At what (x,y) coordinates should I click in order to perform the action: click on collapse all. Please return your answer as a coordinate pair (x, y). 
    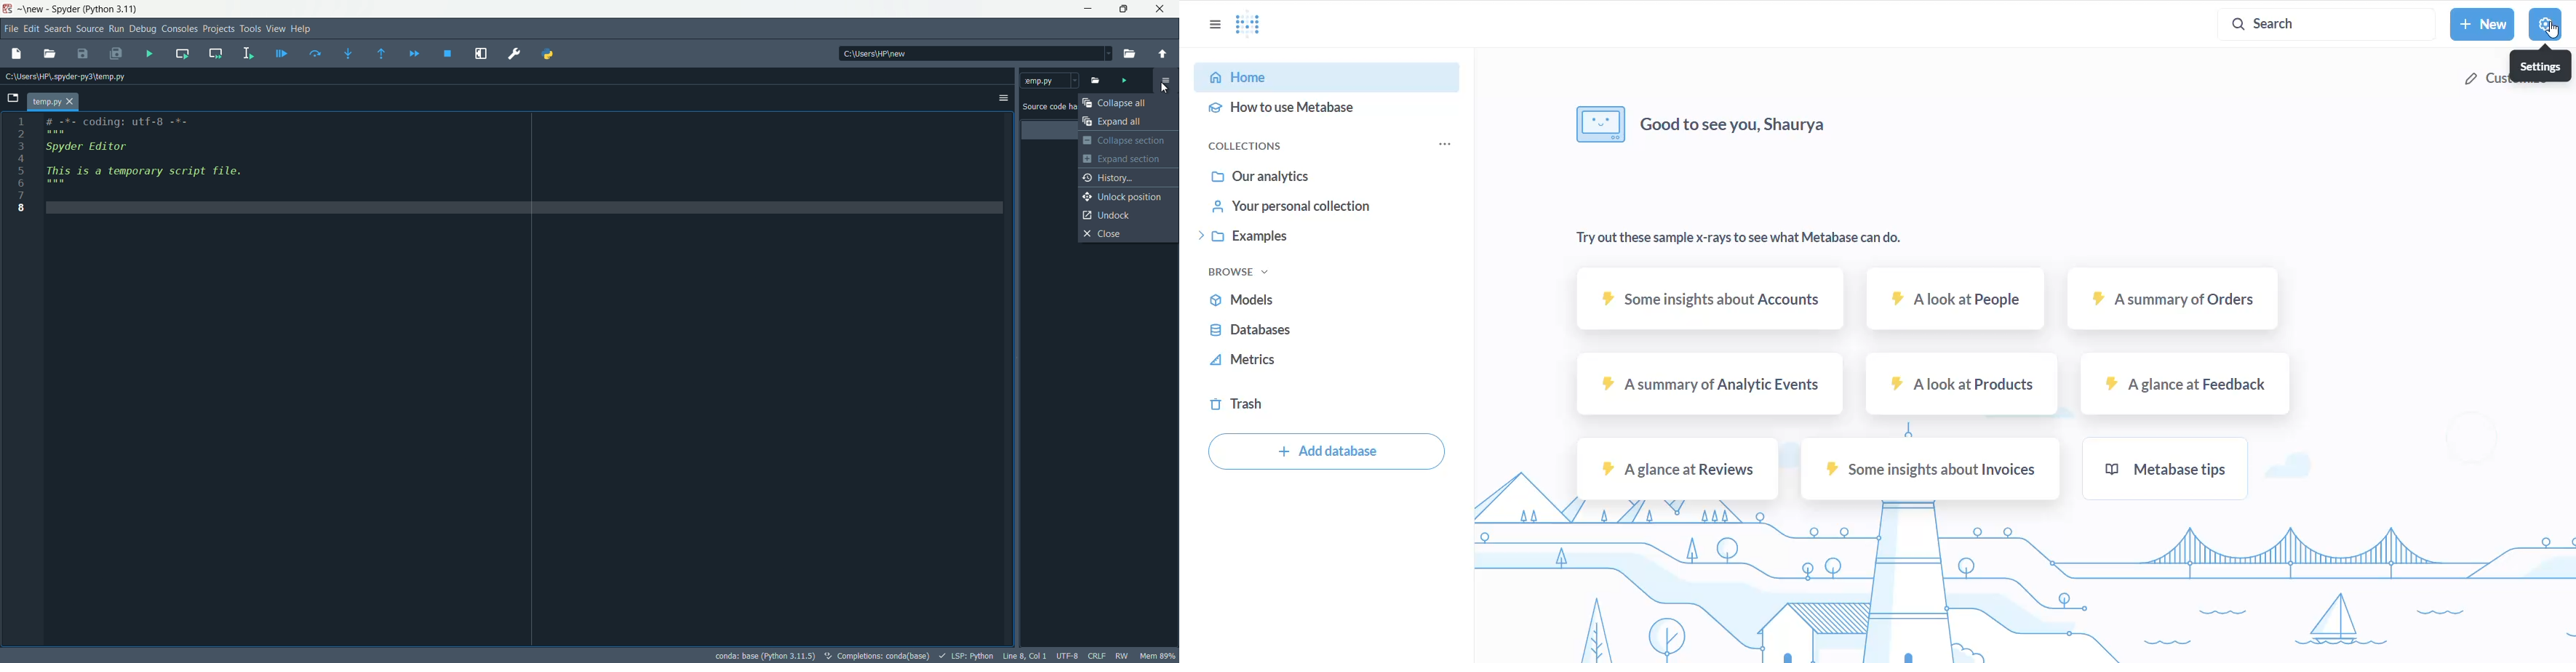
    Looking at the image, I should click on (1129, 103).